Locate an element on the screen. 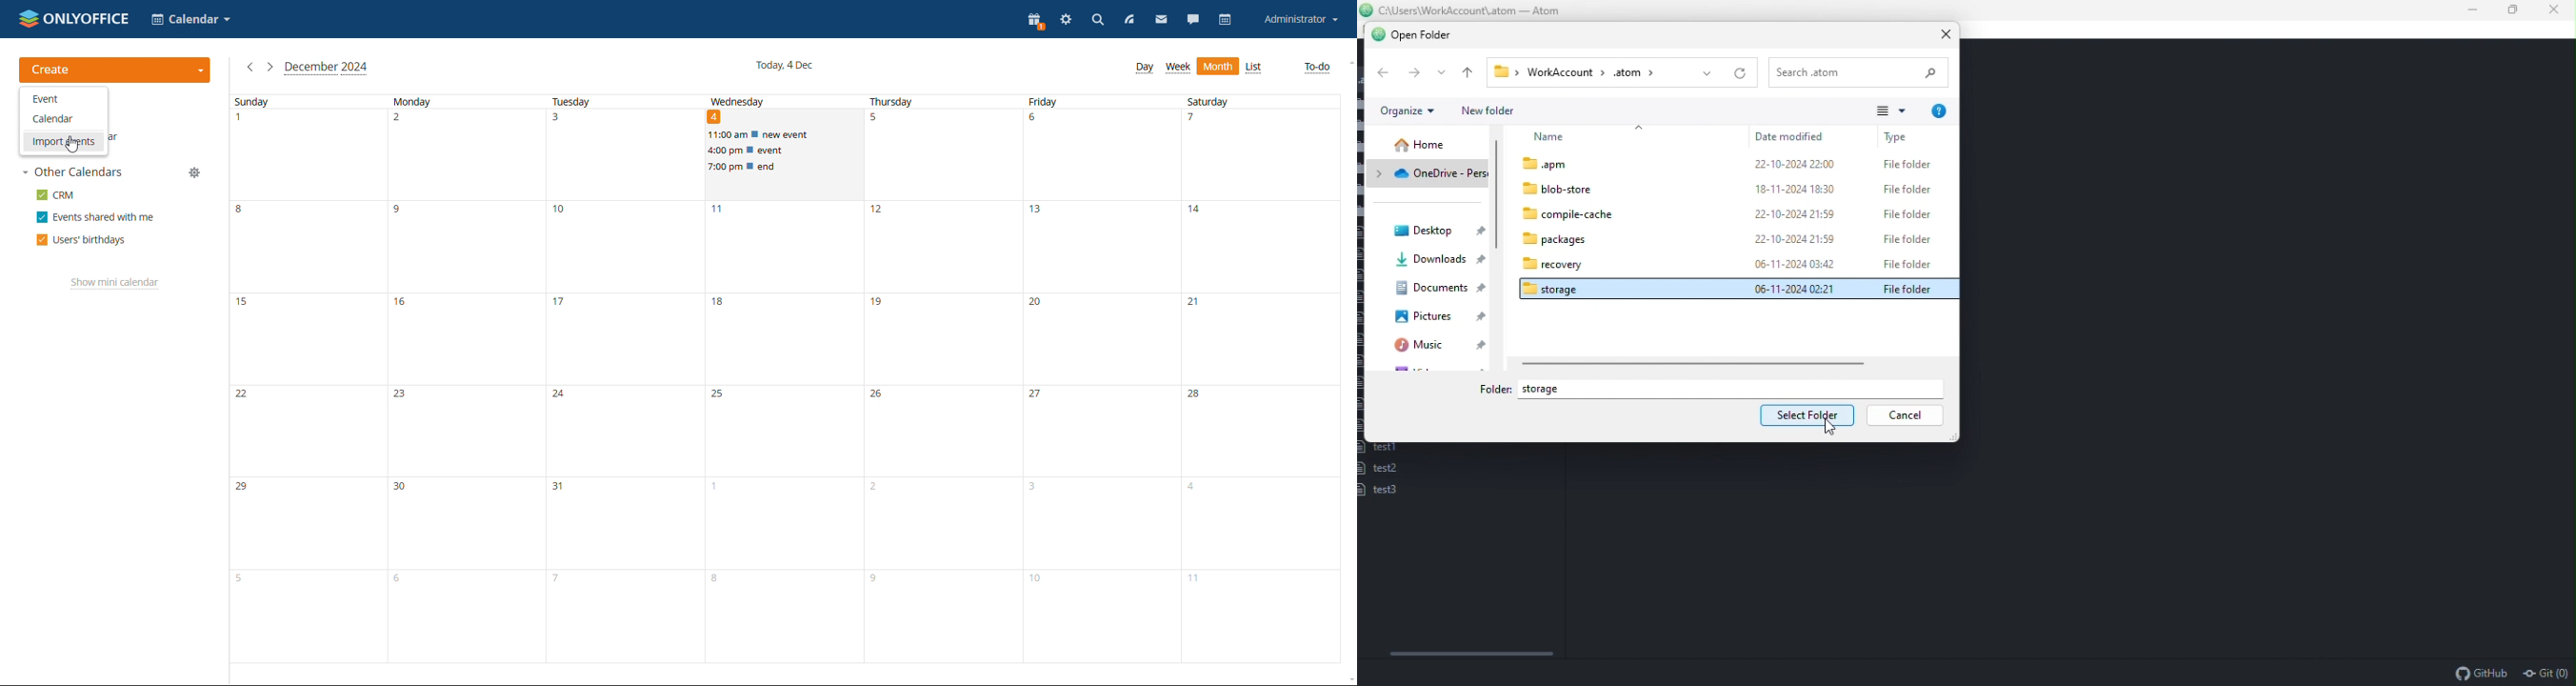  list view is located at coordinates (1255, 68).